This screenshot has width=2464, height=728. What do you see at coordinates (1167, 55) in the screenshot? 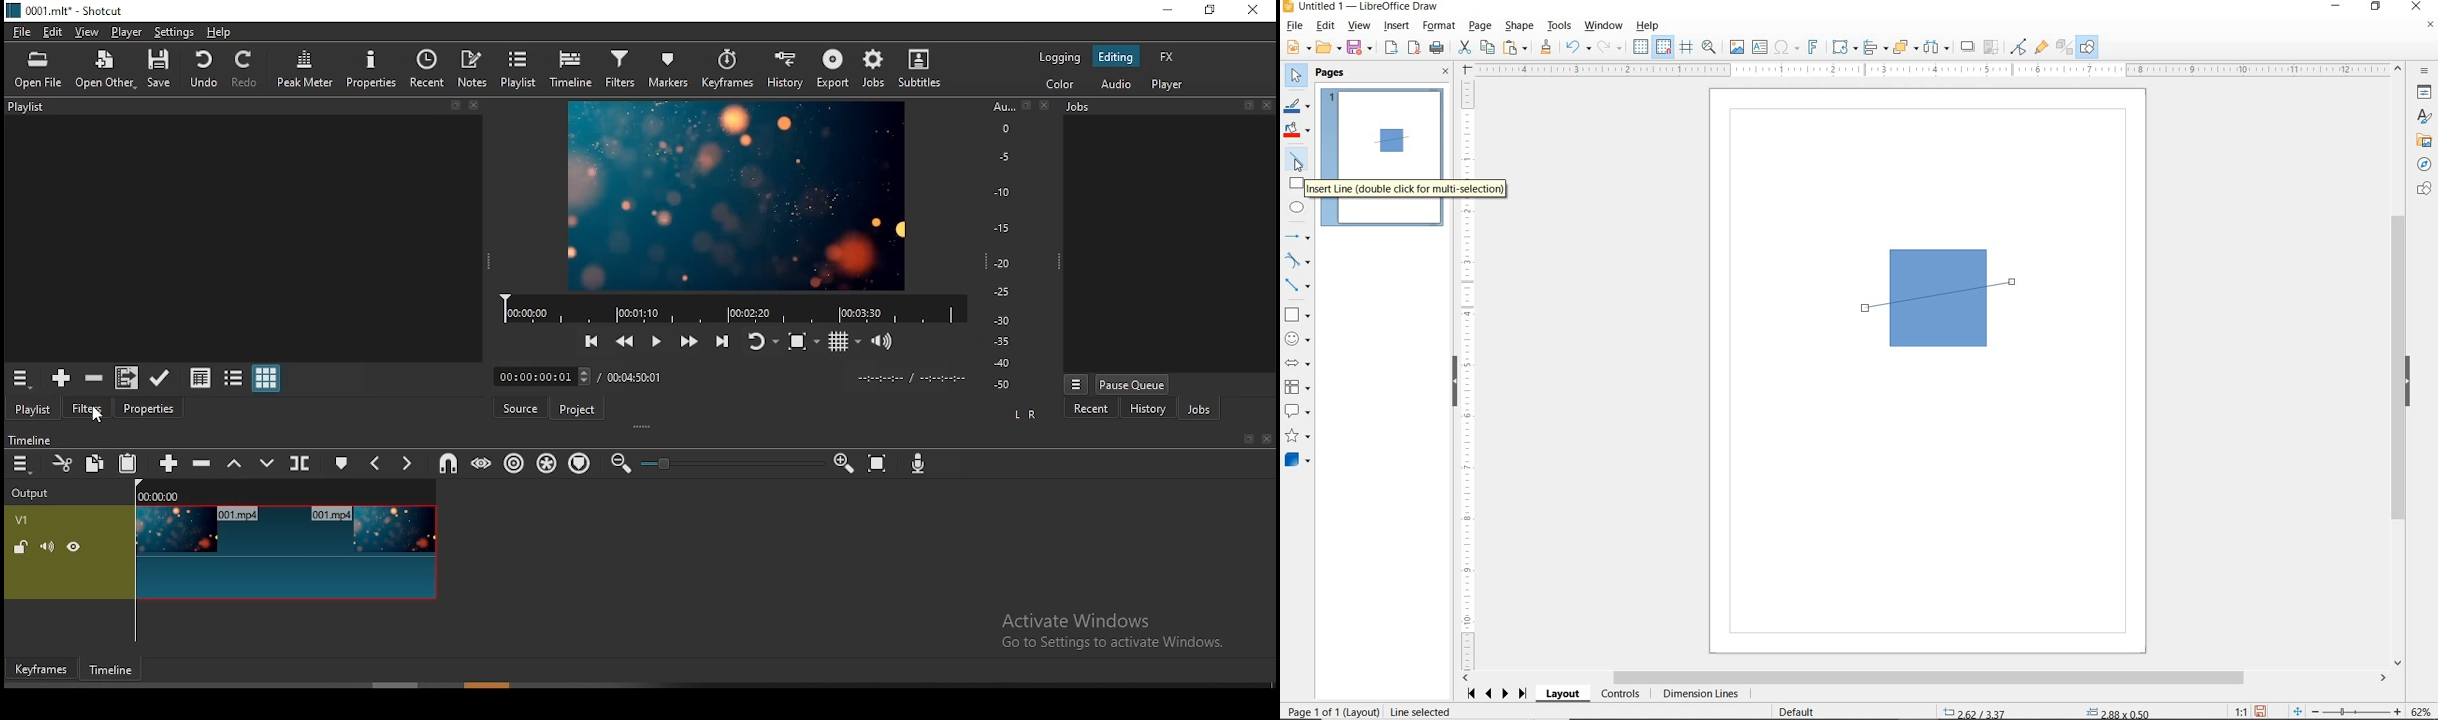
I see `fx` at bounding box center [1167, 55].